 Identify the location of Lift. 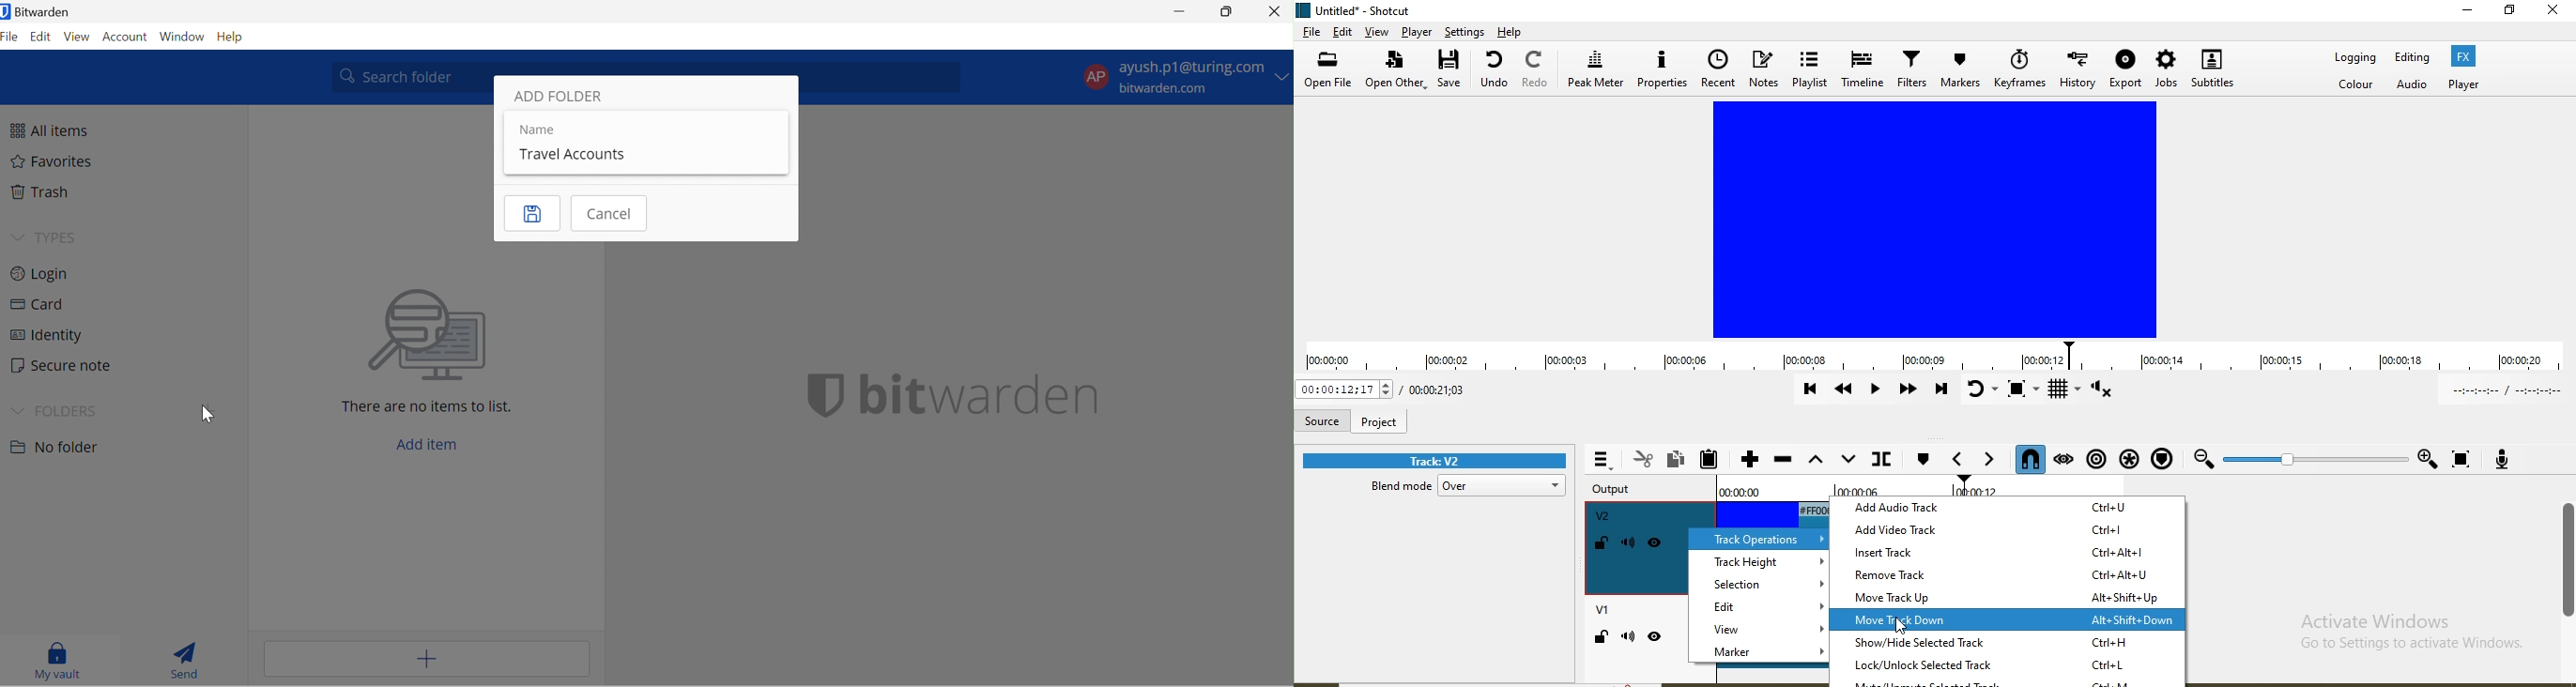
(1816, 461).